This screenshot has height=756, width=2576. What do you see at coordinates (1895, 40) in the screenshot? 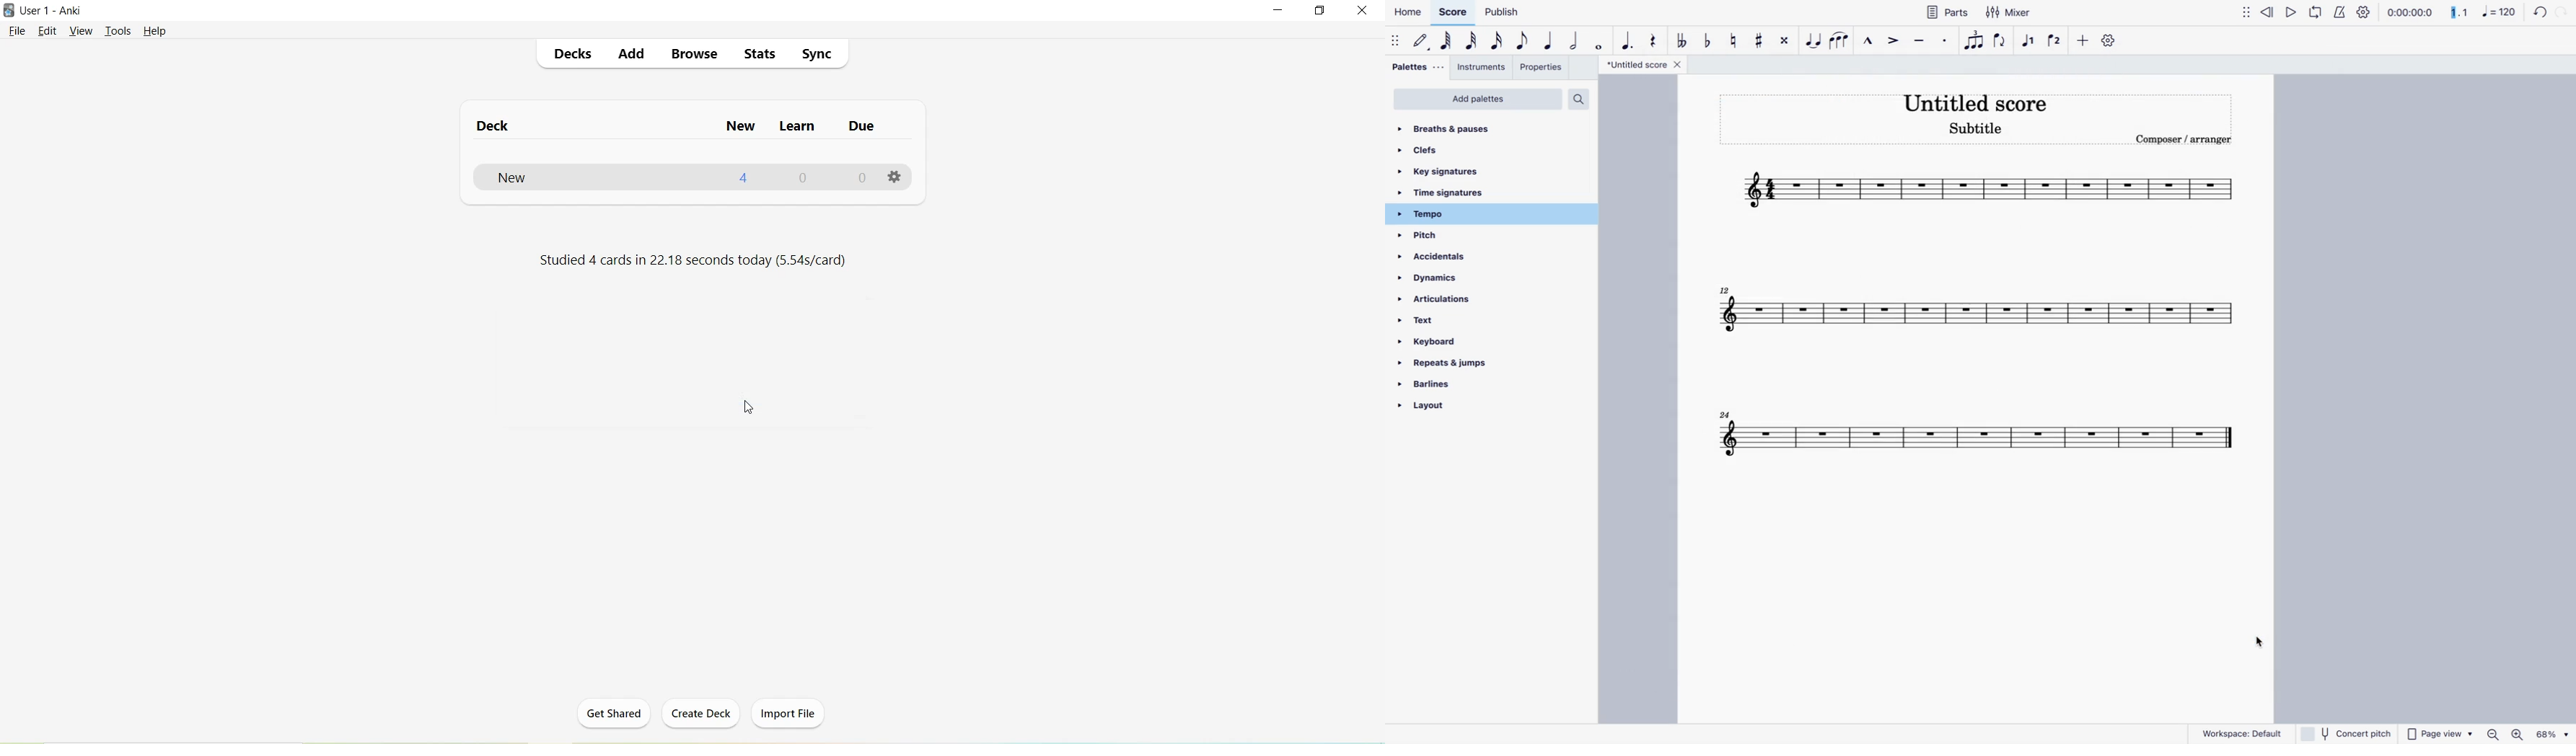
I see `accent` at bounding box center [1895, 40].